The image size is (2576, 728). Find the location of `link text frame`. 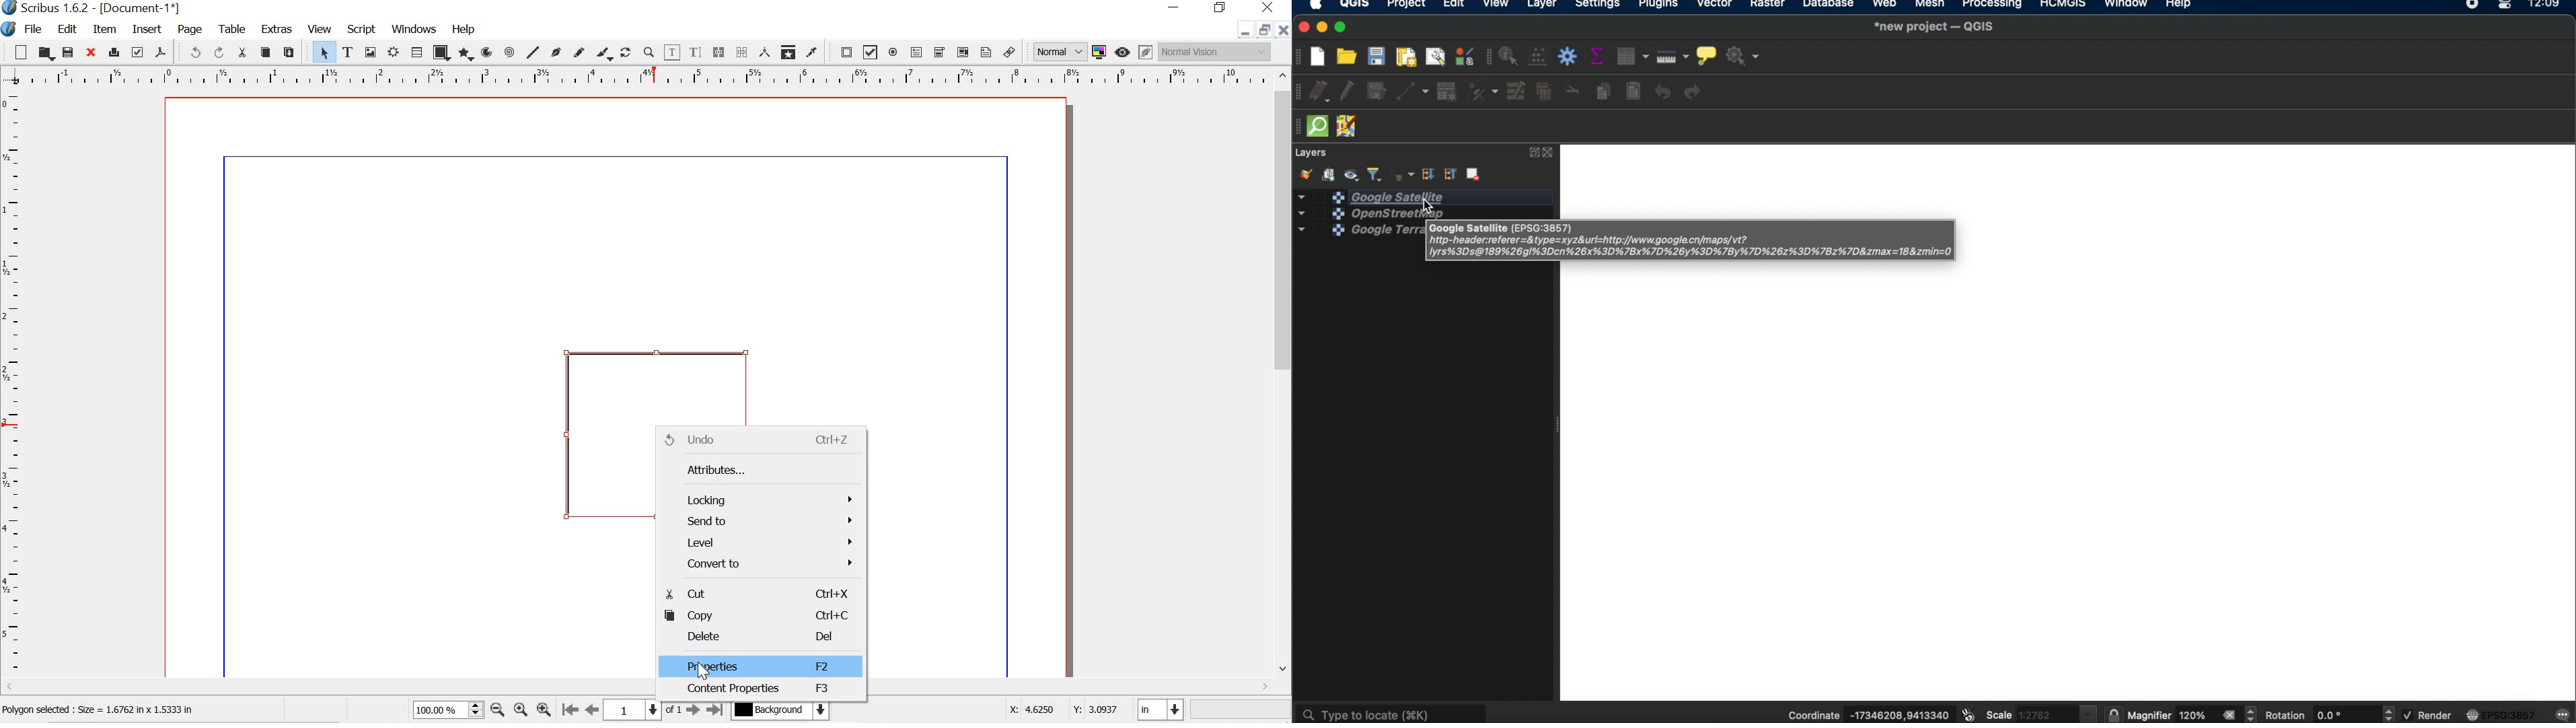

link text frame is located at coordinates (718, 52).